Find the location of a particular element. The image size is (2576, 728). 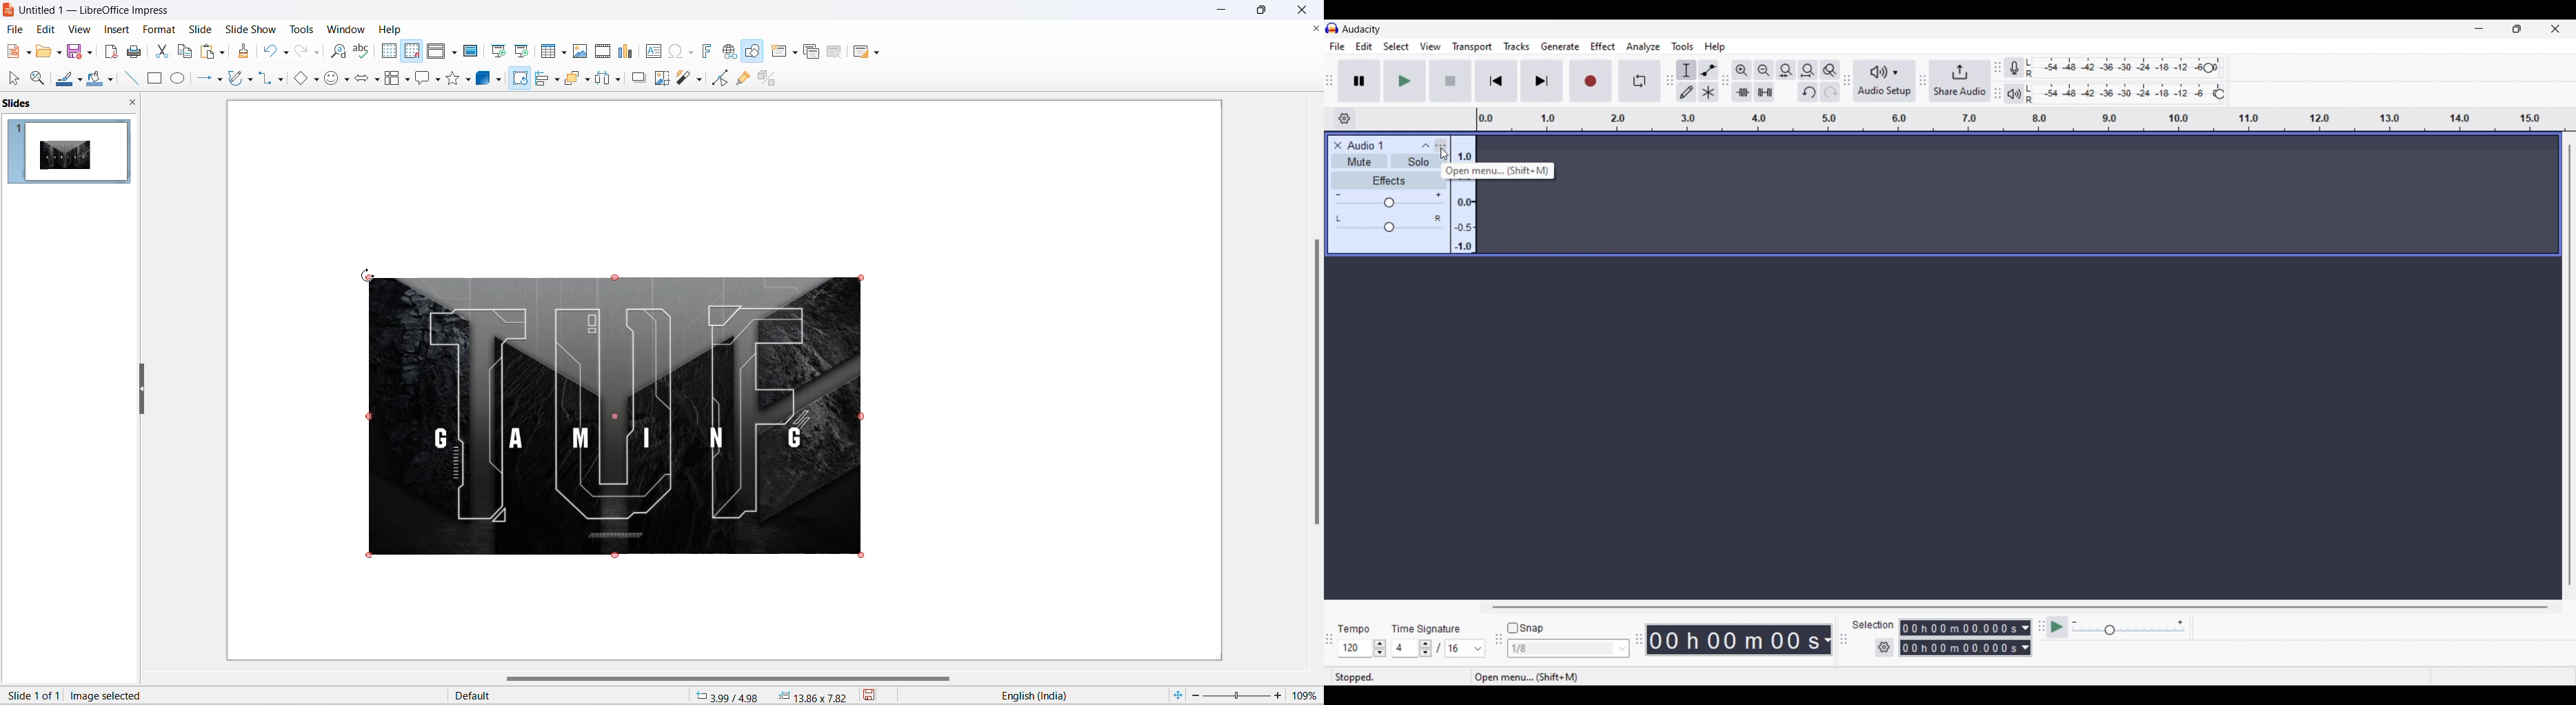

slide master type is located at coordinates (570, 696).